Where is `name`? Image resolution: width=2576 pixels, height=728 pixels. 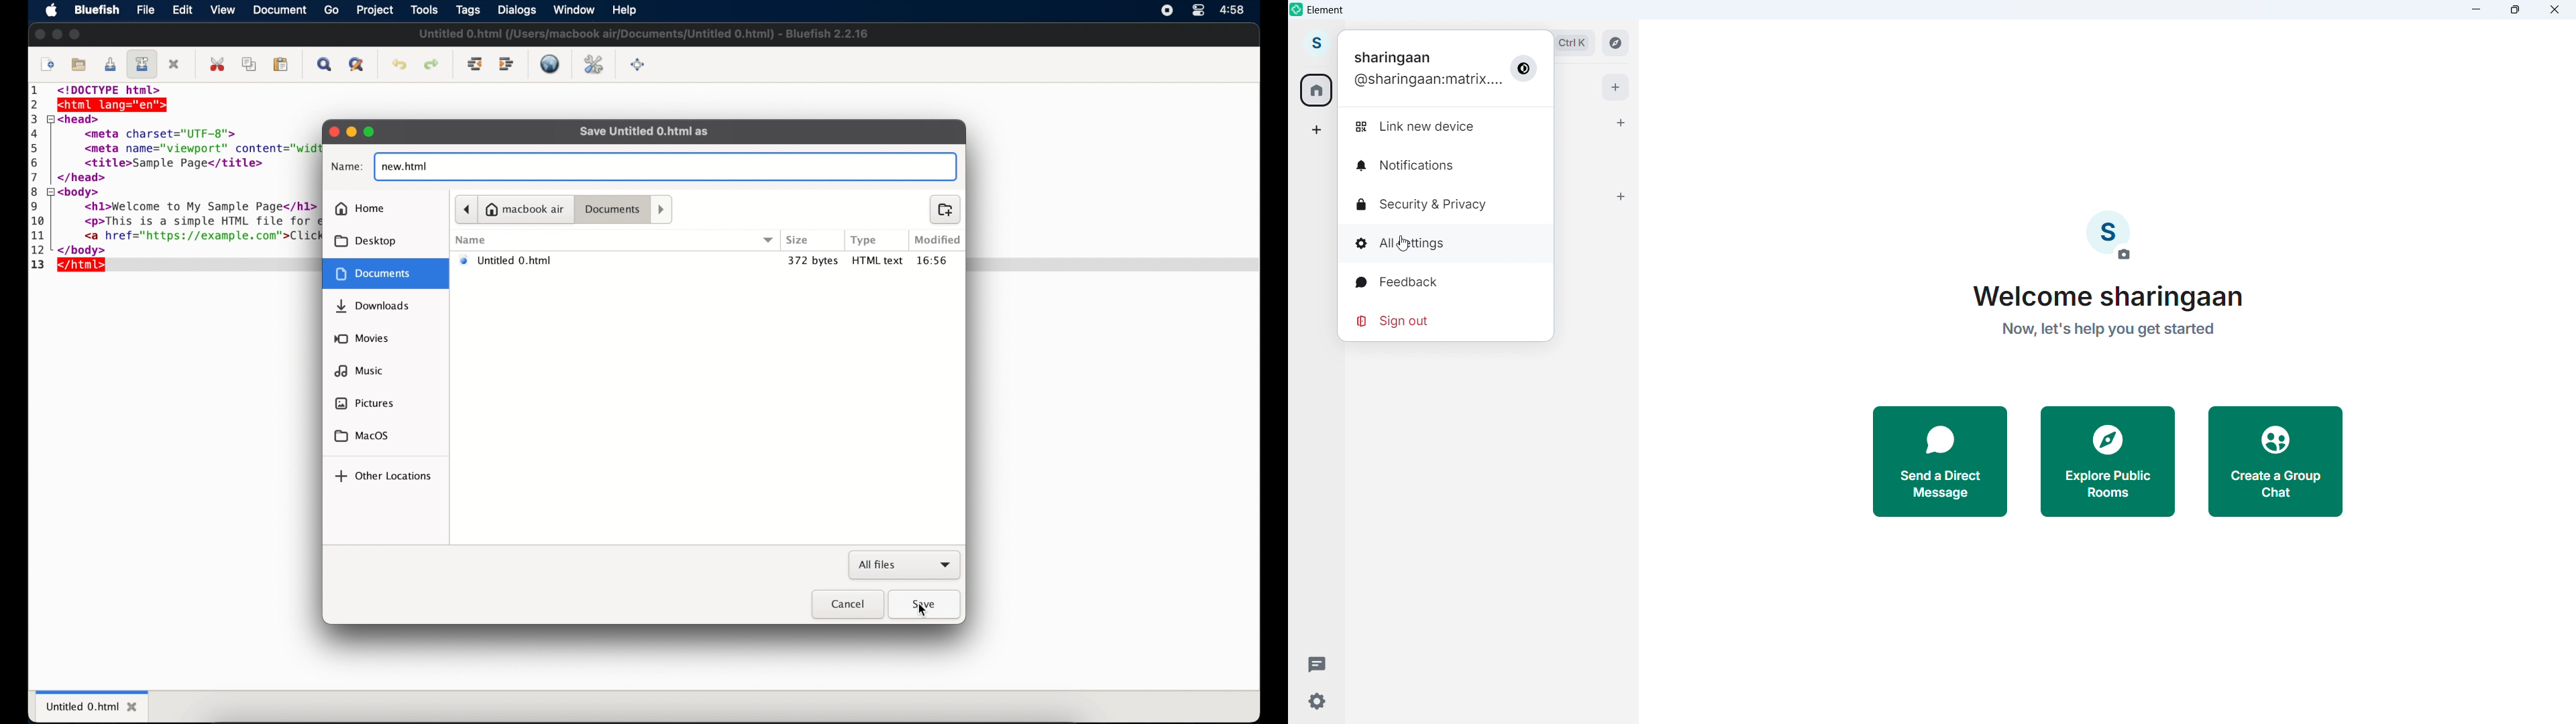
name is located at coordinates (471, 240).